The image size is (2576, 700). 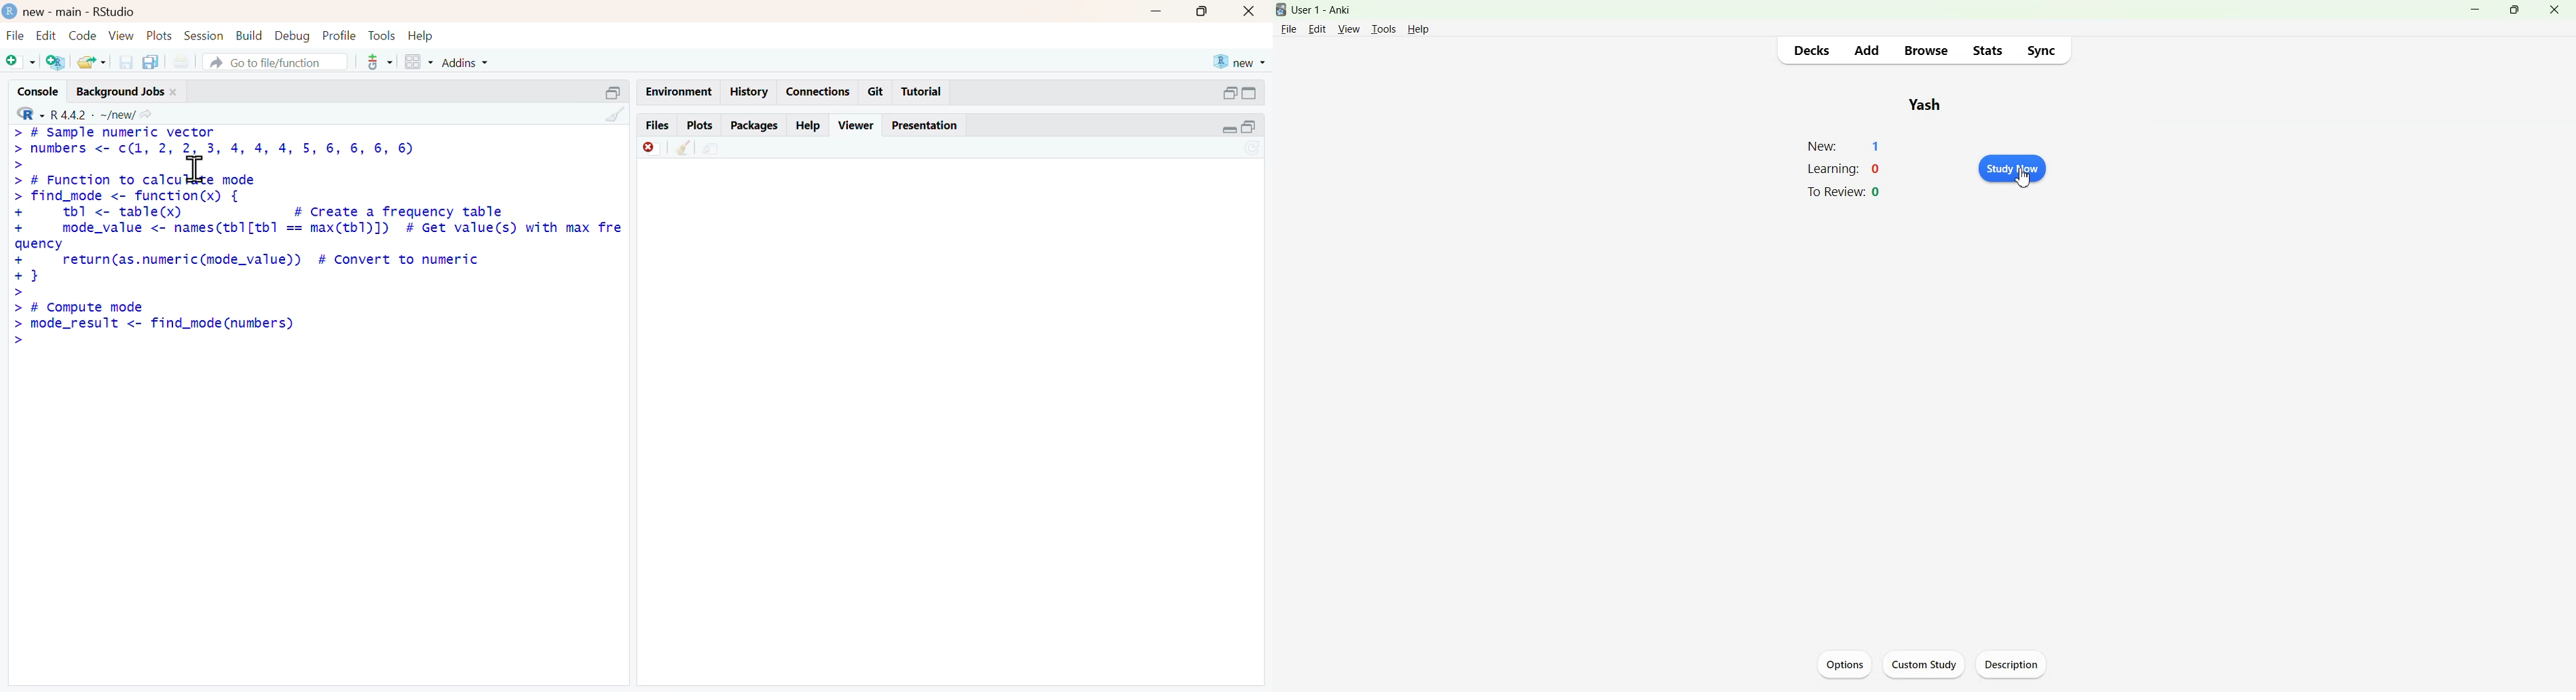 What do you see at coordinates (160, 35) in the screenshot?
I see `plots` at bounding box center [160, 35].